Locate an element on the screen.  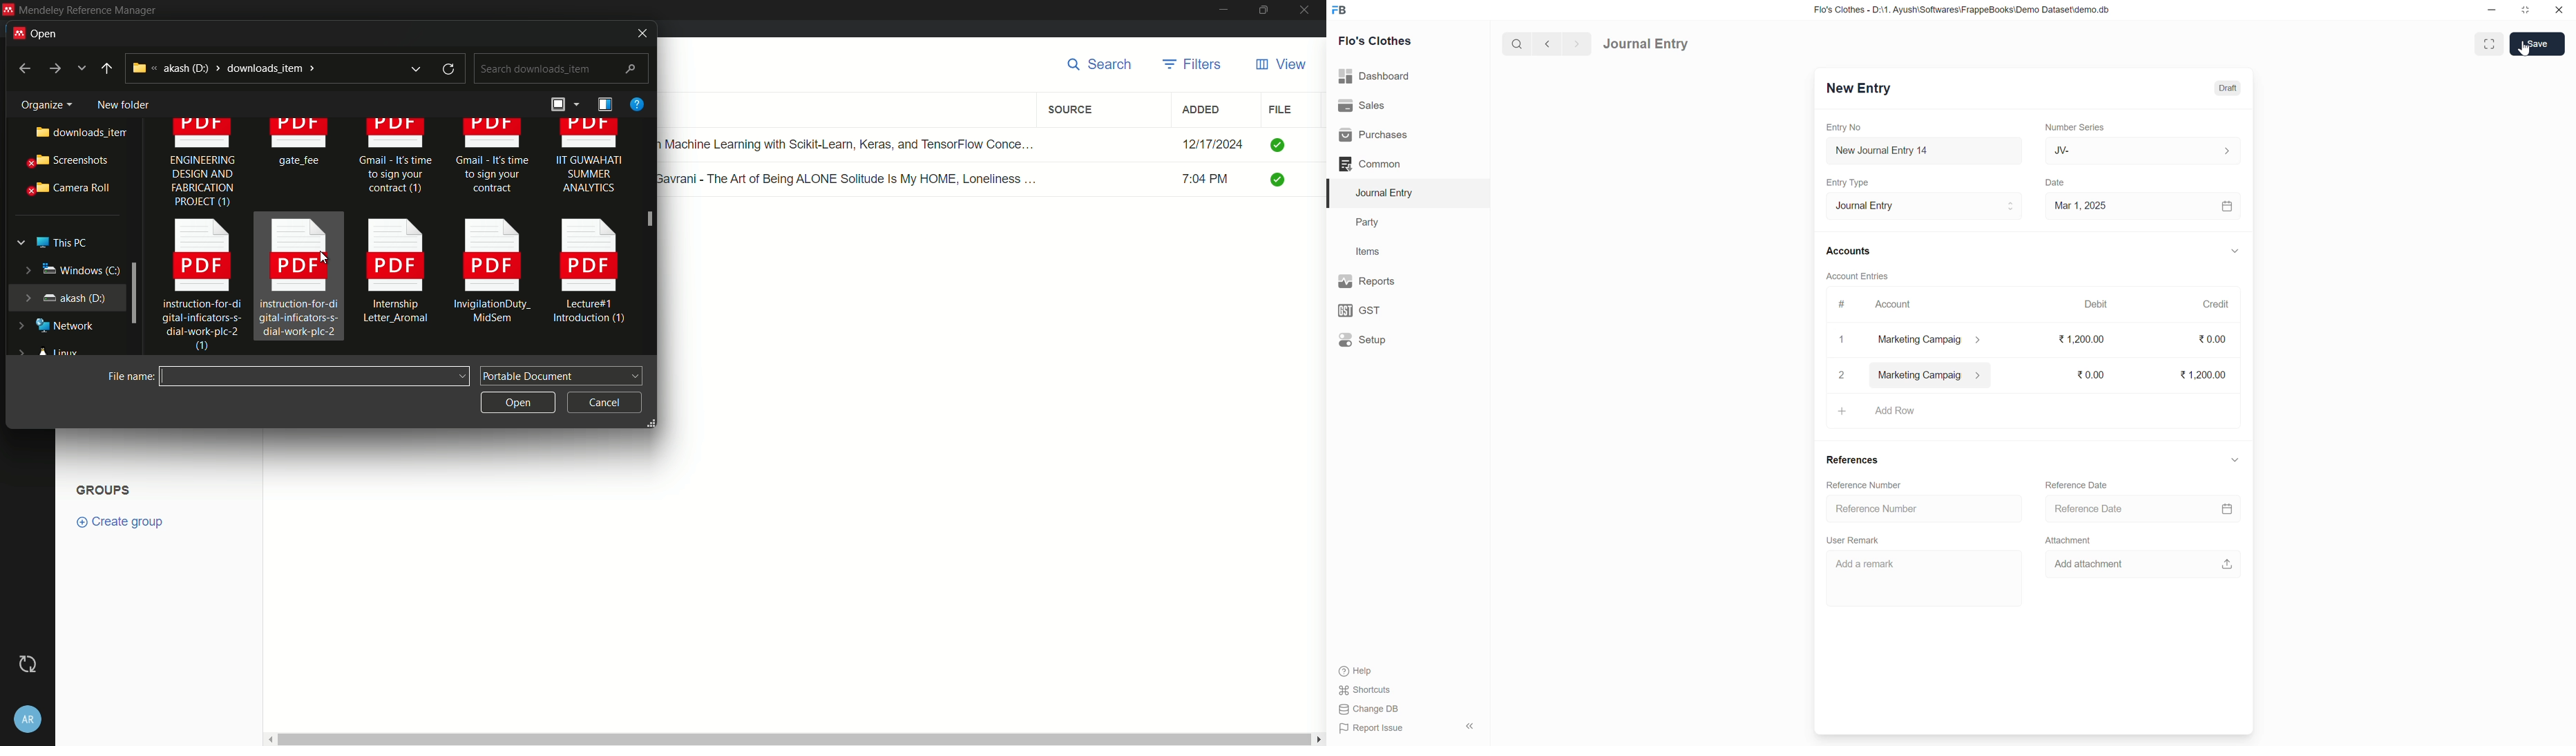
resize is located at coordinates (2524, 10).